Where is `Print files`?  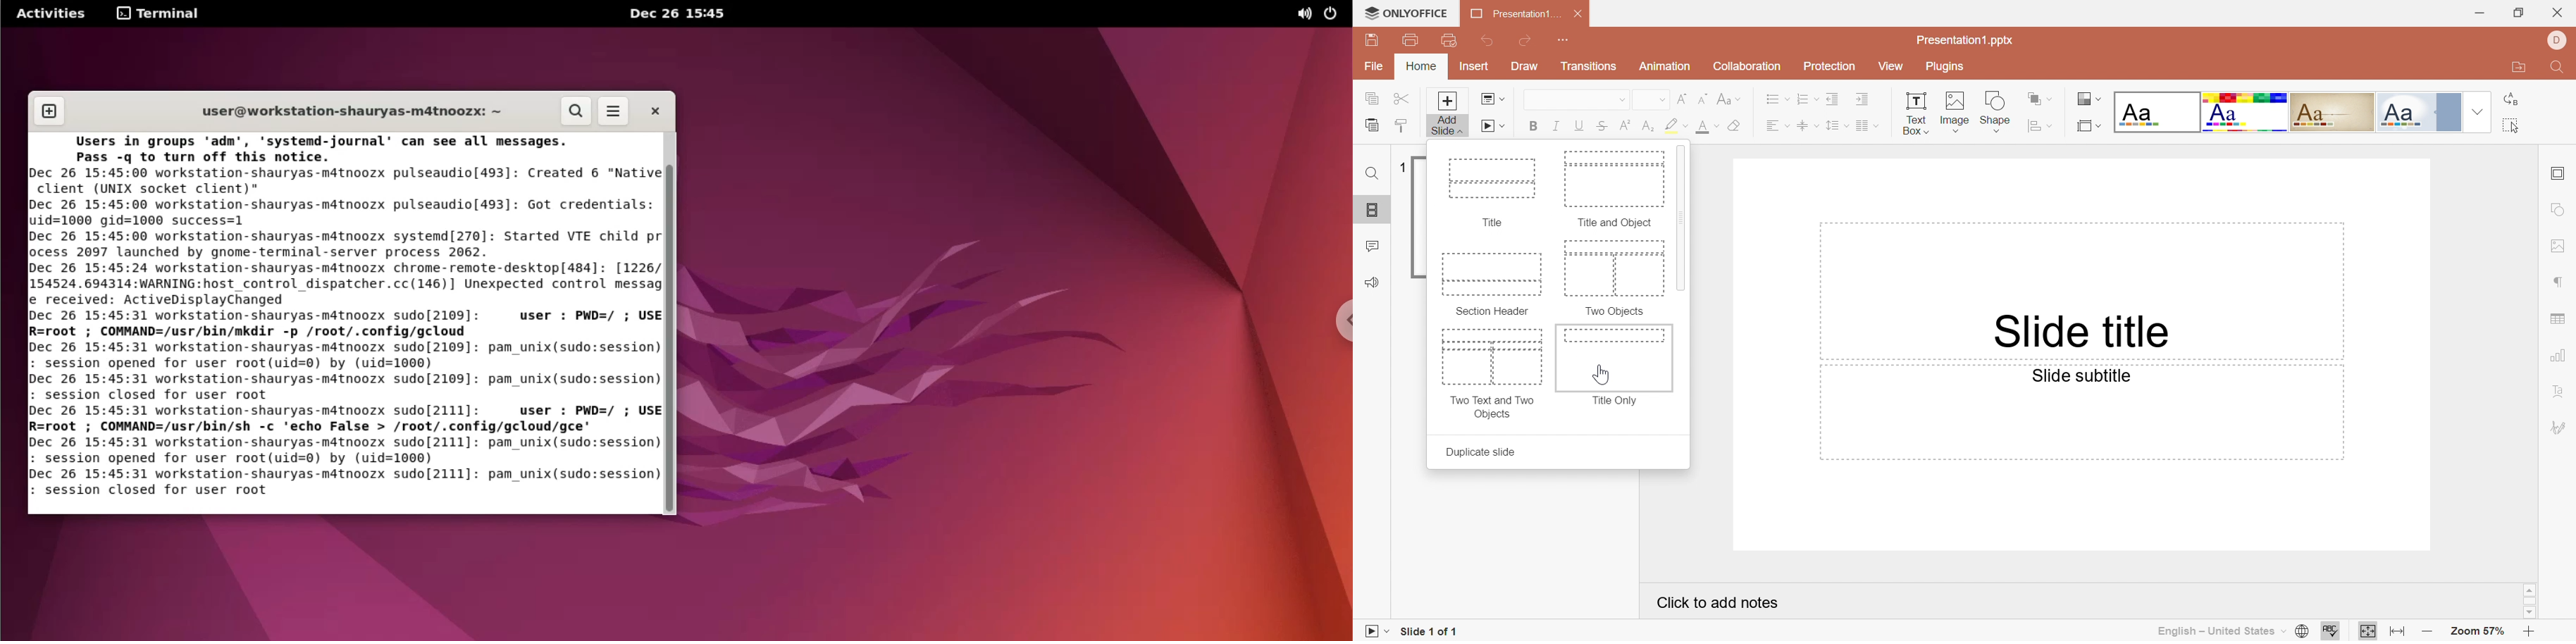
Print files is located at coordinates (1411, 38).